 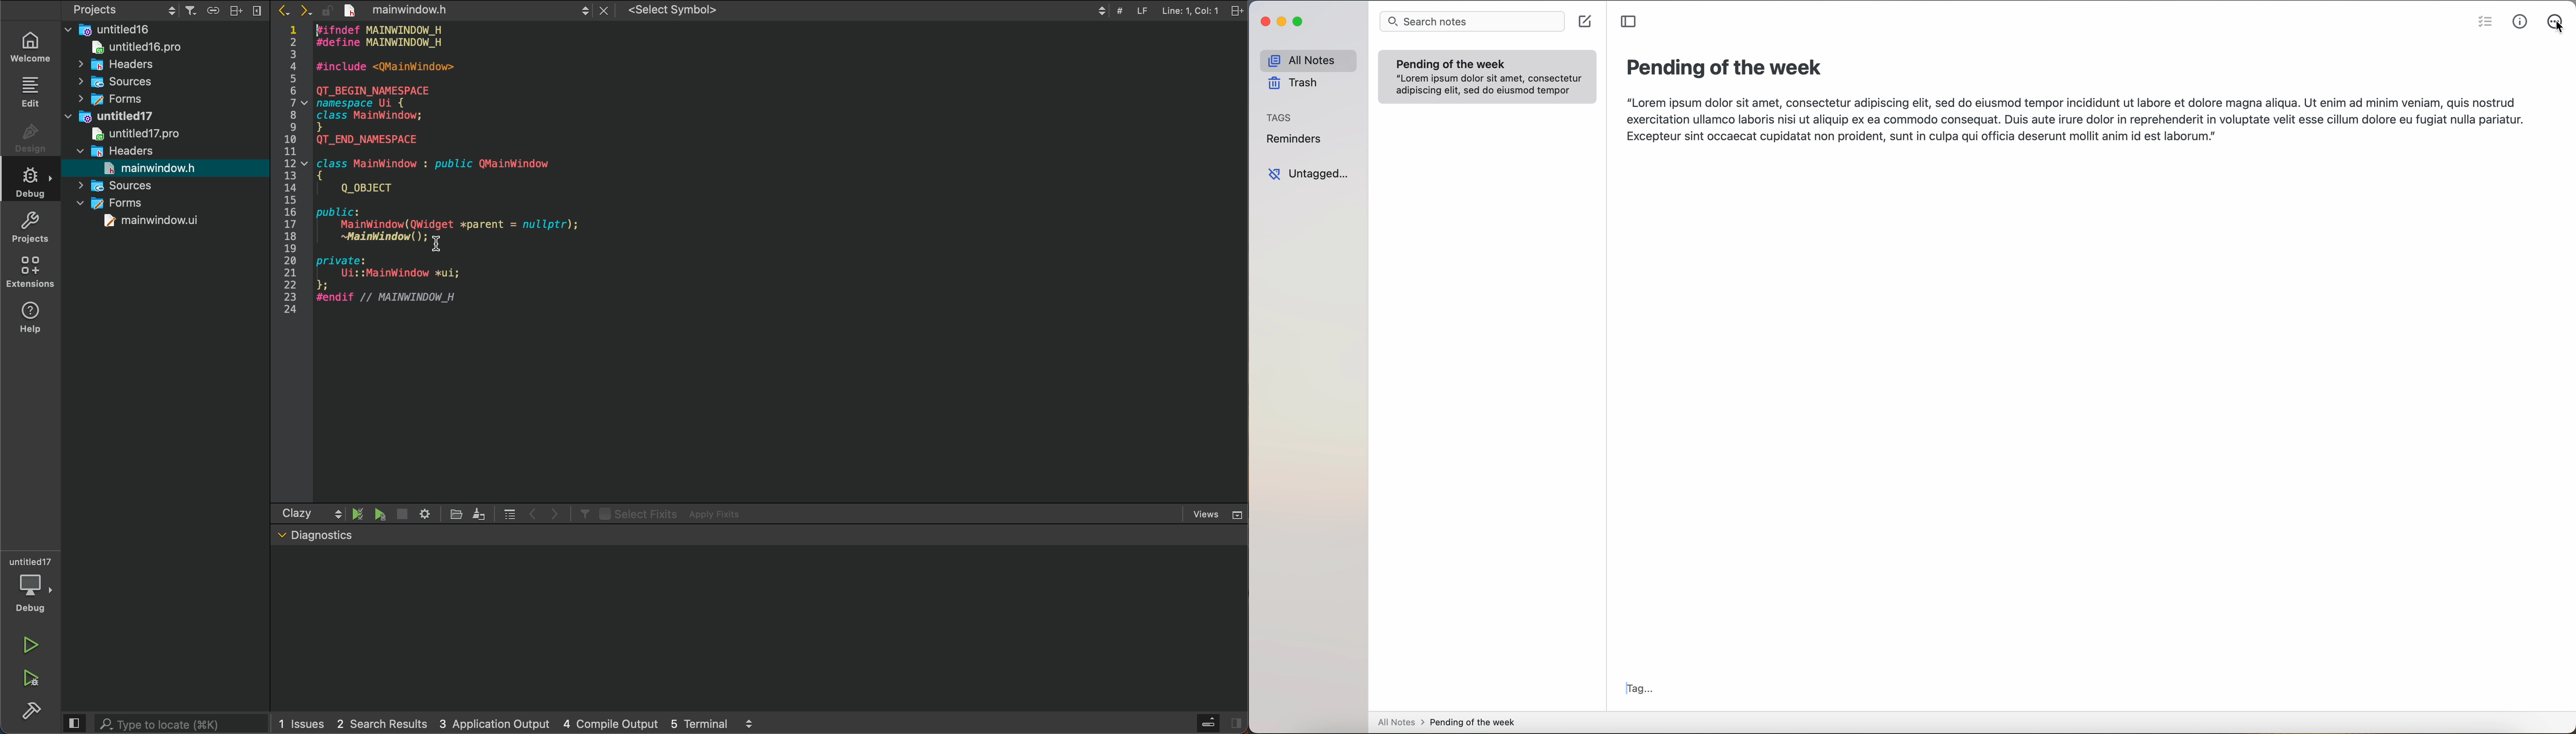 I want to click on filter, so click(x=190, y=10).